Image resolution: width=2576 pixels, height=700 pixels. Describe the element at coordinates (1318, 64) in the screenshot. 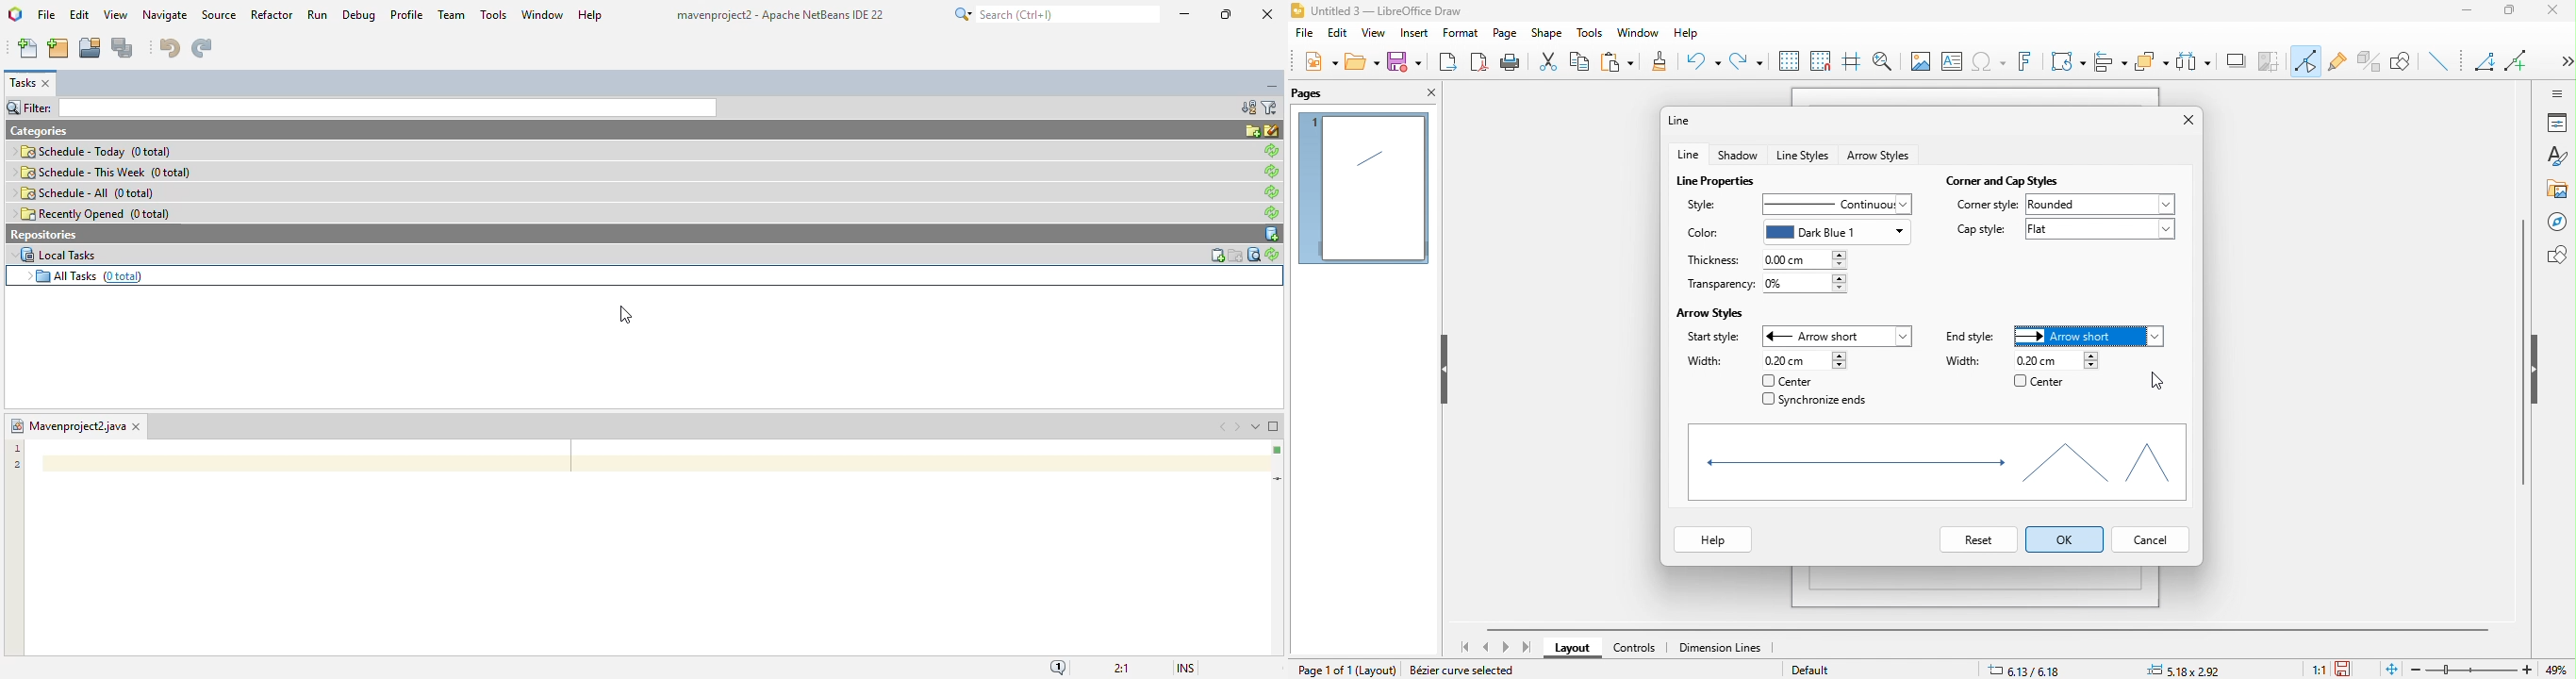

I see `new` at that location.